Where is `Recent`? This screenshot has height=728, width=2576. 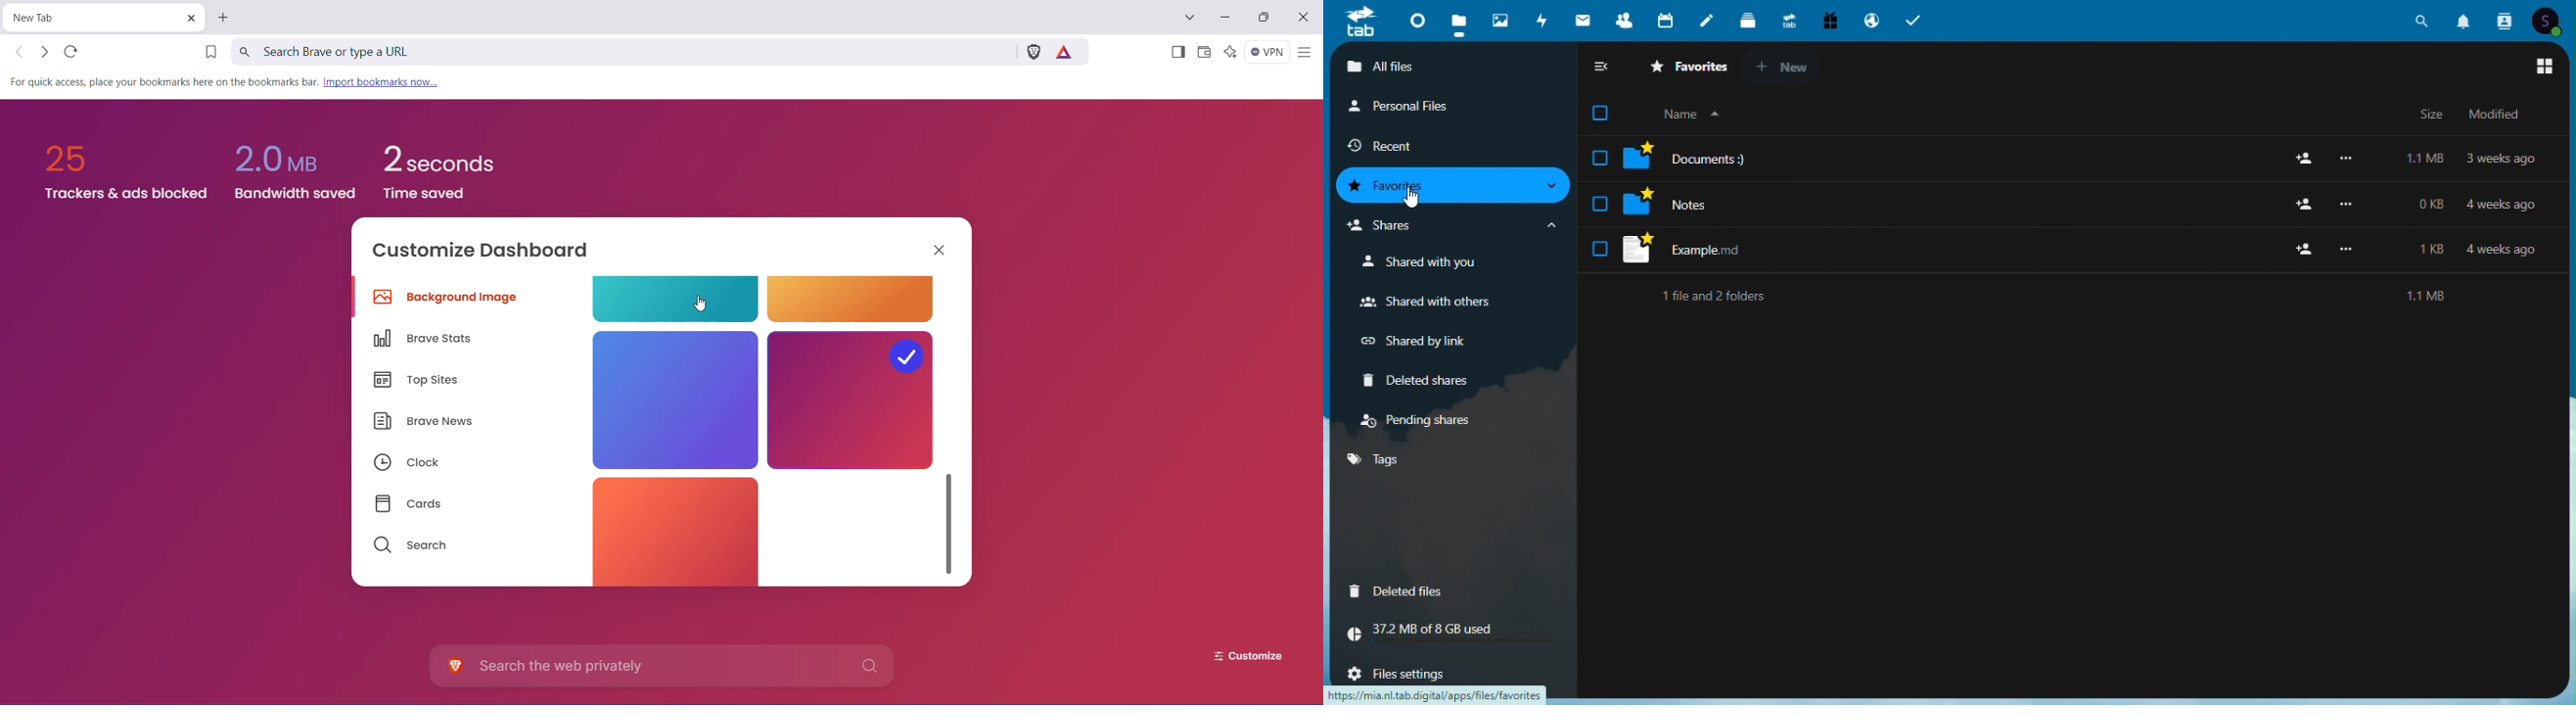 Recent is located at coordinates (1382, 145).